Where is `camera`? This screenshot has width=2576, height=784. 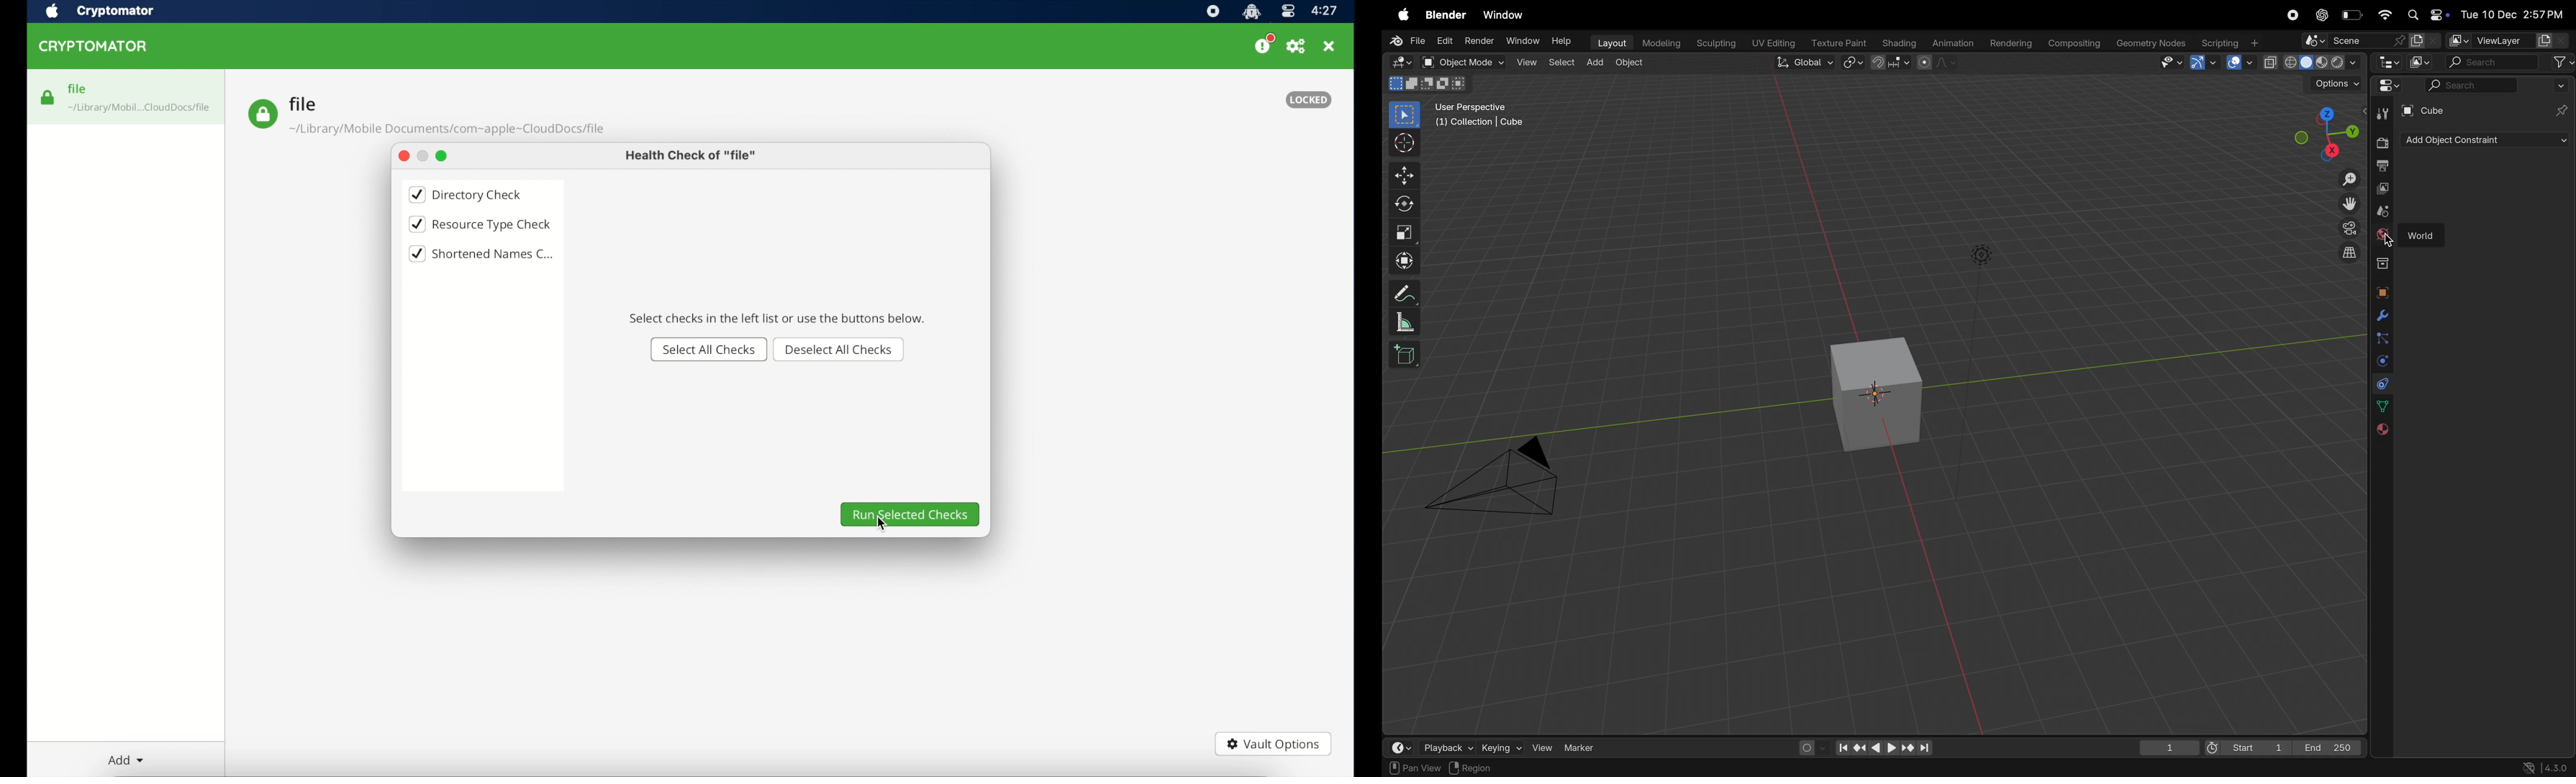 camera is located at coordinates (1501, 481).